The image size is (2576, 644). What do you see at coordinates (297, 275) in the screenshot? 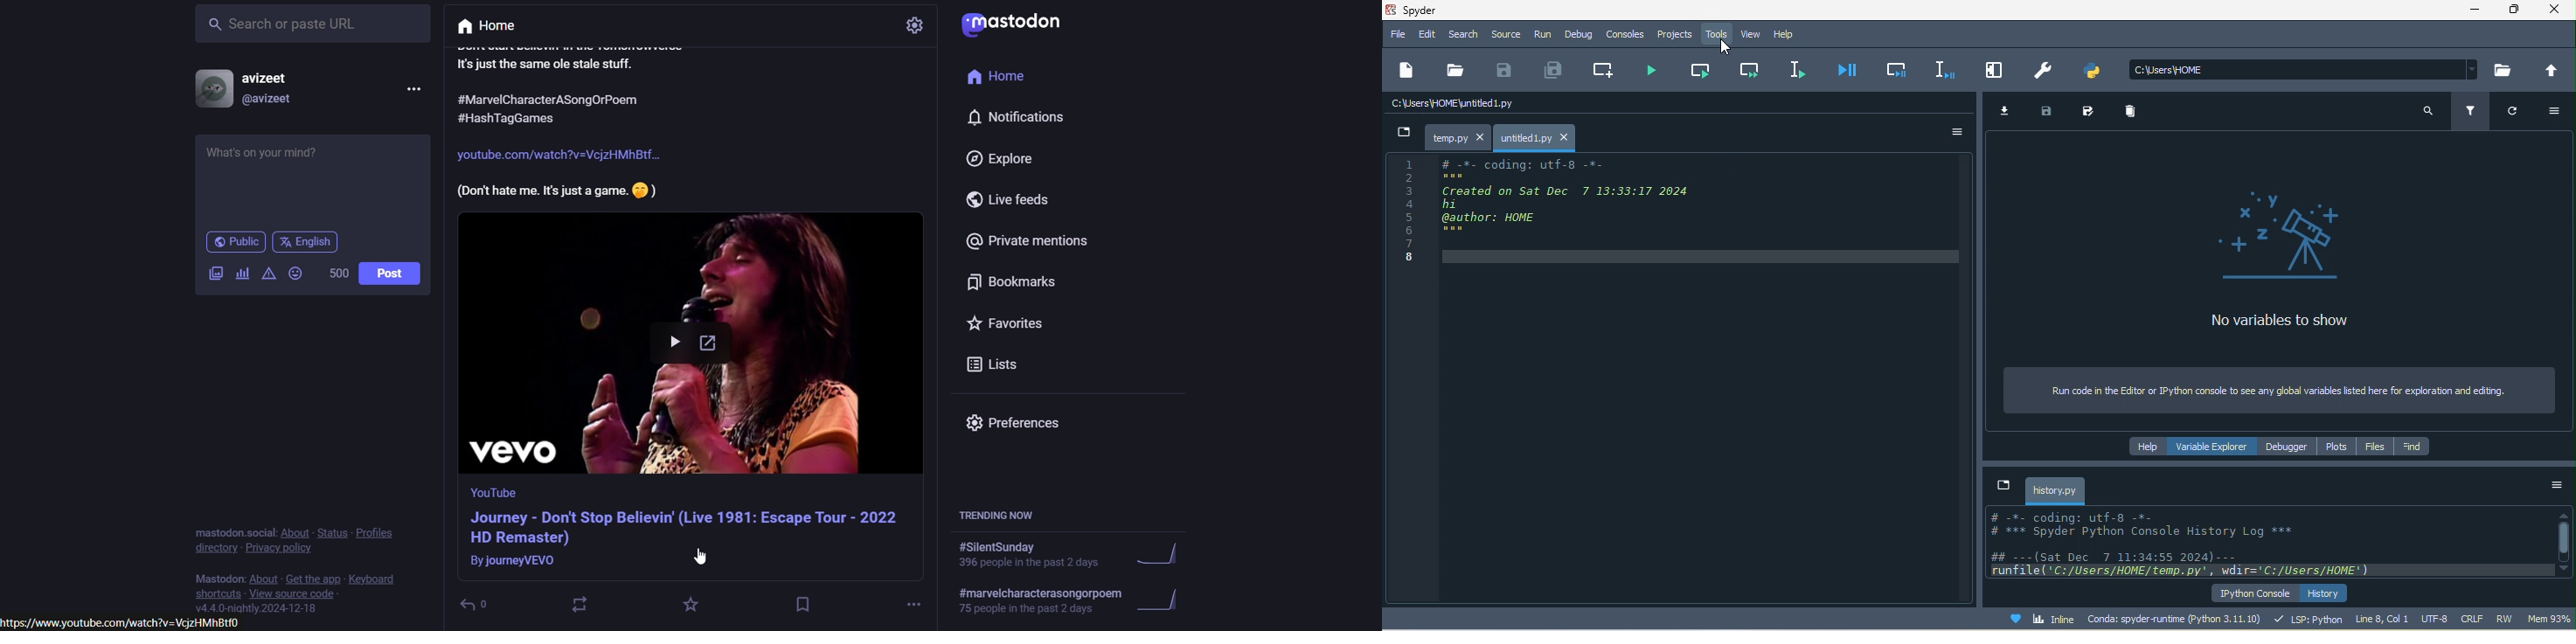
I see `emoji` at bounding box center [297, 275].